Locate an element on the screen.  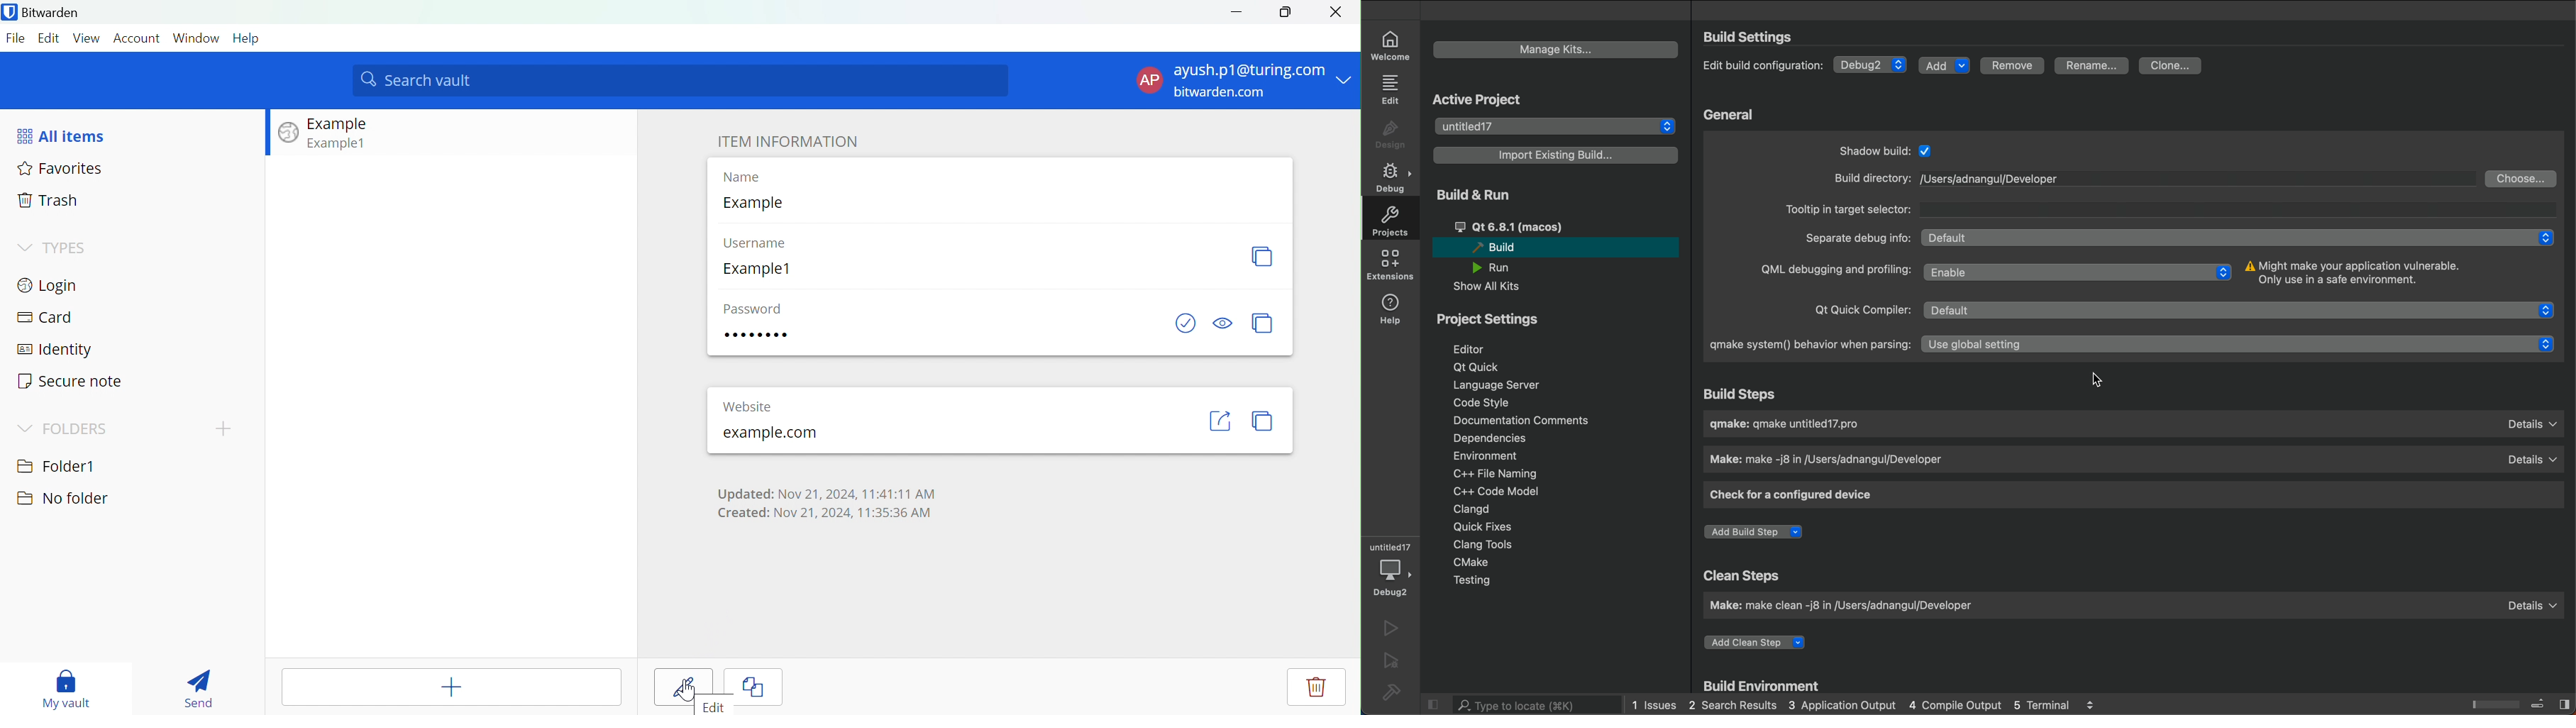
file naming is located at coordinates (1498, 472).